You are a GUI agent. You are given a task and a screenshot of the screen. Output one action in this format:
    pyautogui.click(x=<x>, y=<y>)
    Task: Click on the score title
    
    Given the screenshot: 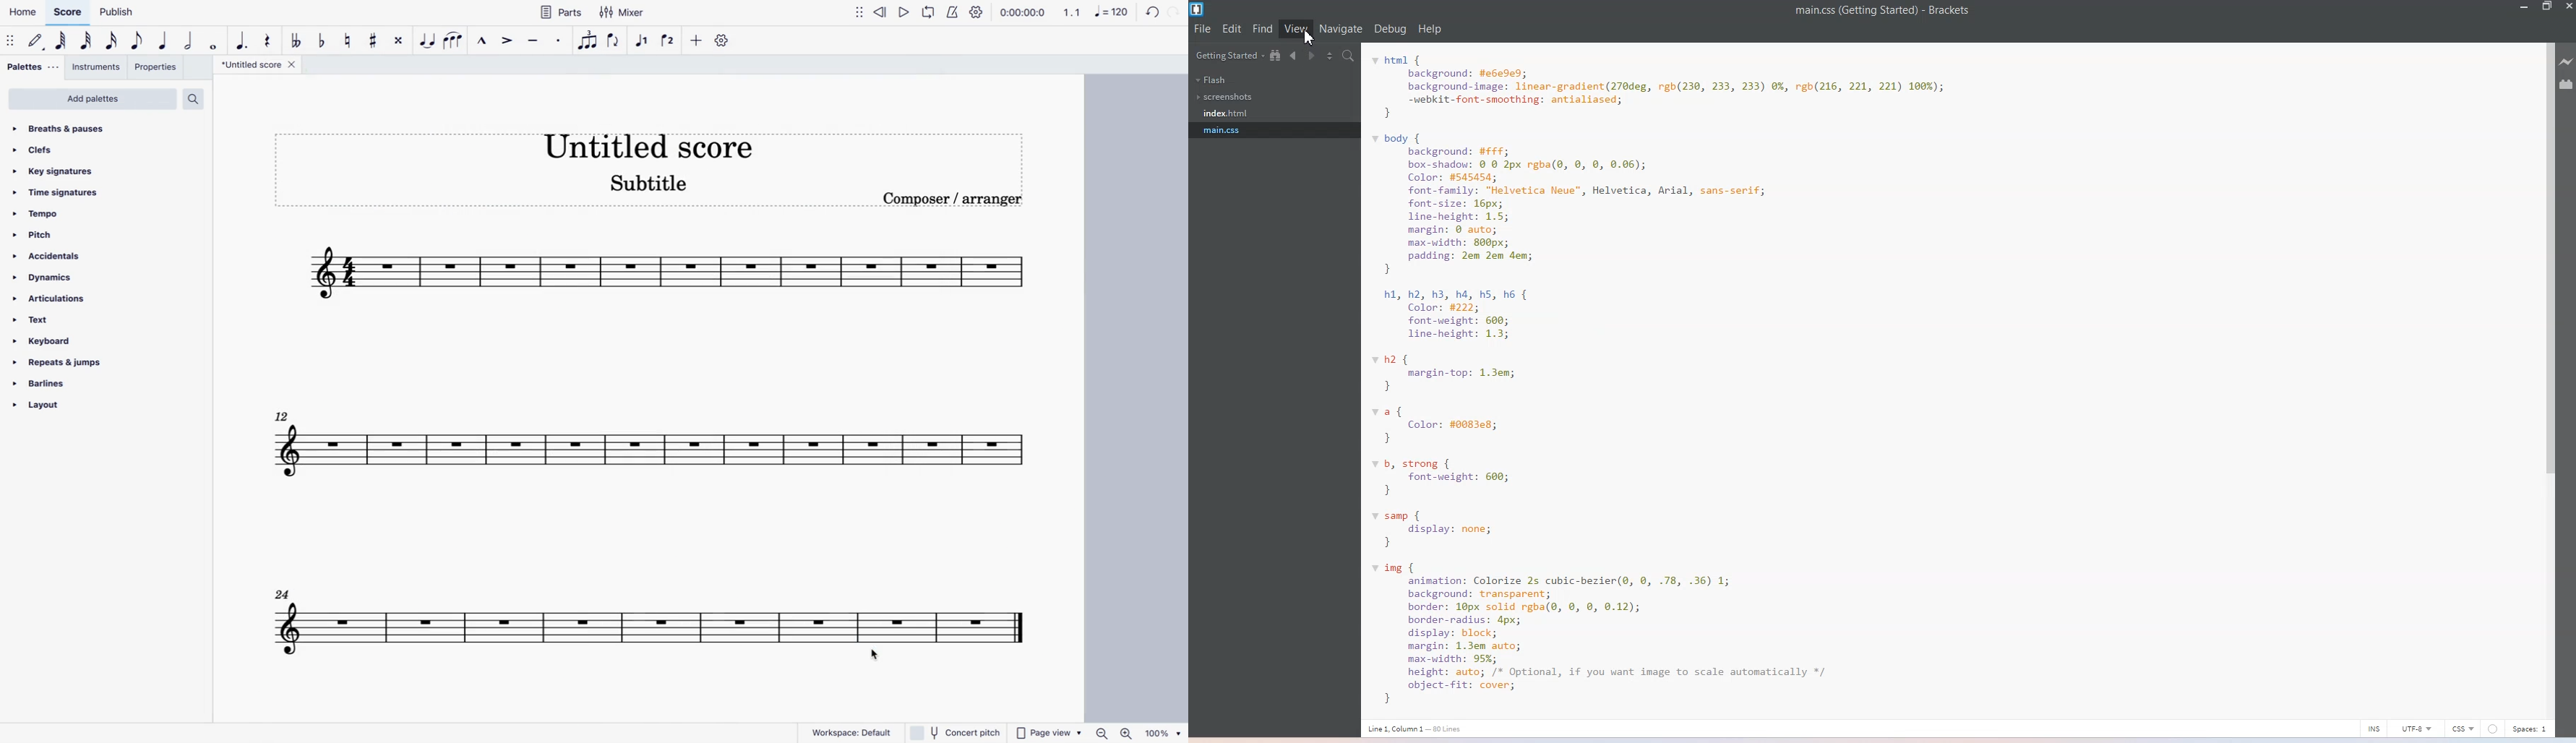 What is the action you would take?
    pyautogui.click(x=654, y=139)
    